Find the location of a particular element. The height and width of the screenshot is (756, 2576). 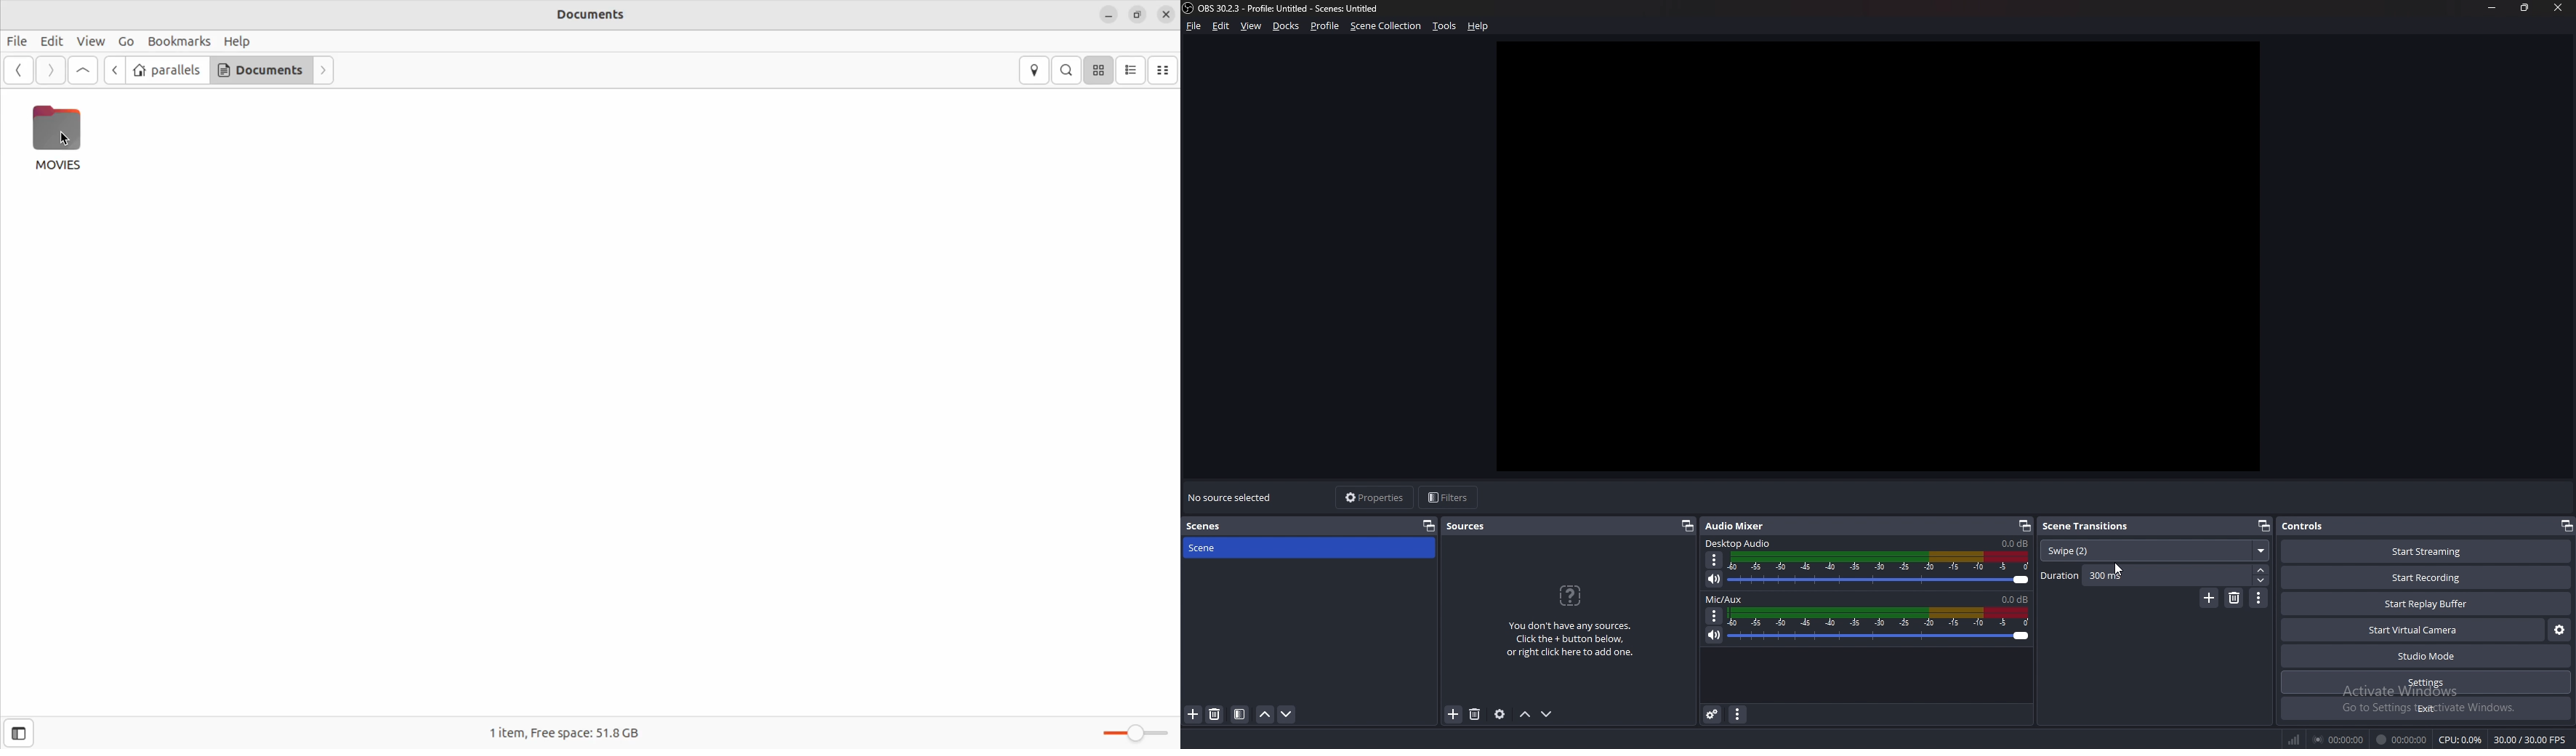

help is located at coordinates (1478, 27).